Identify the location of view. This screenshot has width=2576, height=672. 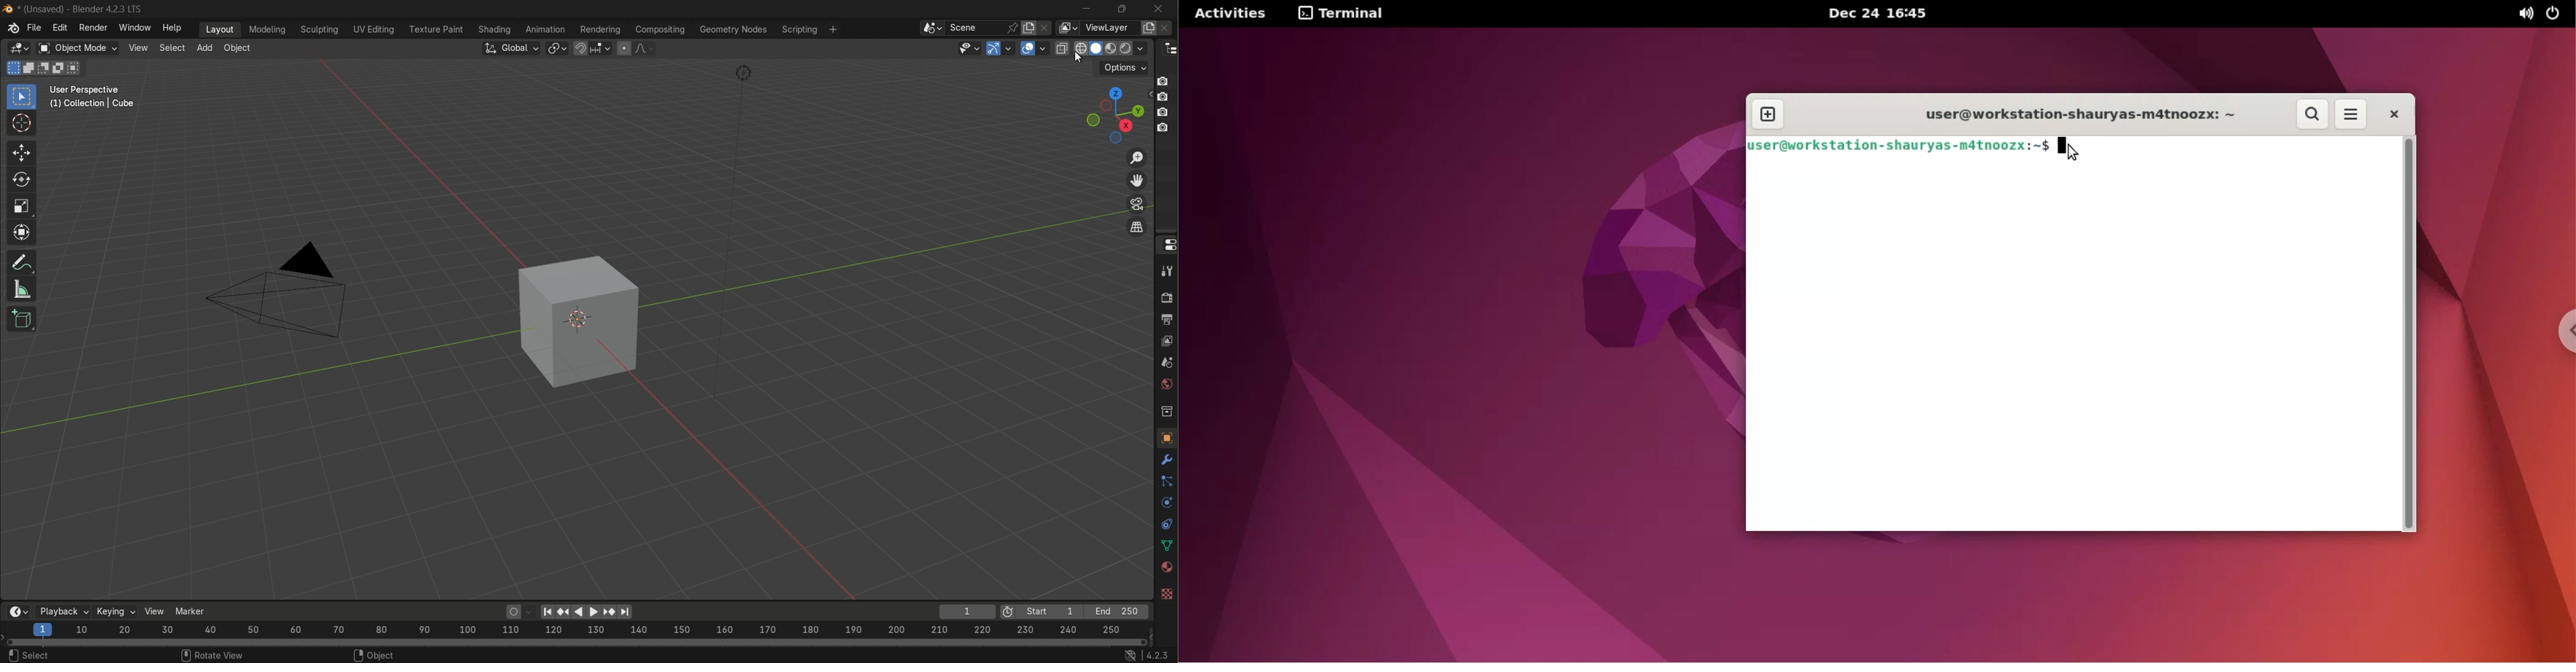
(152, 611).